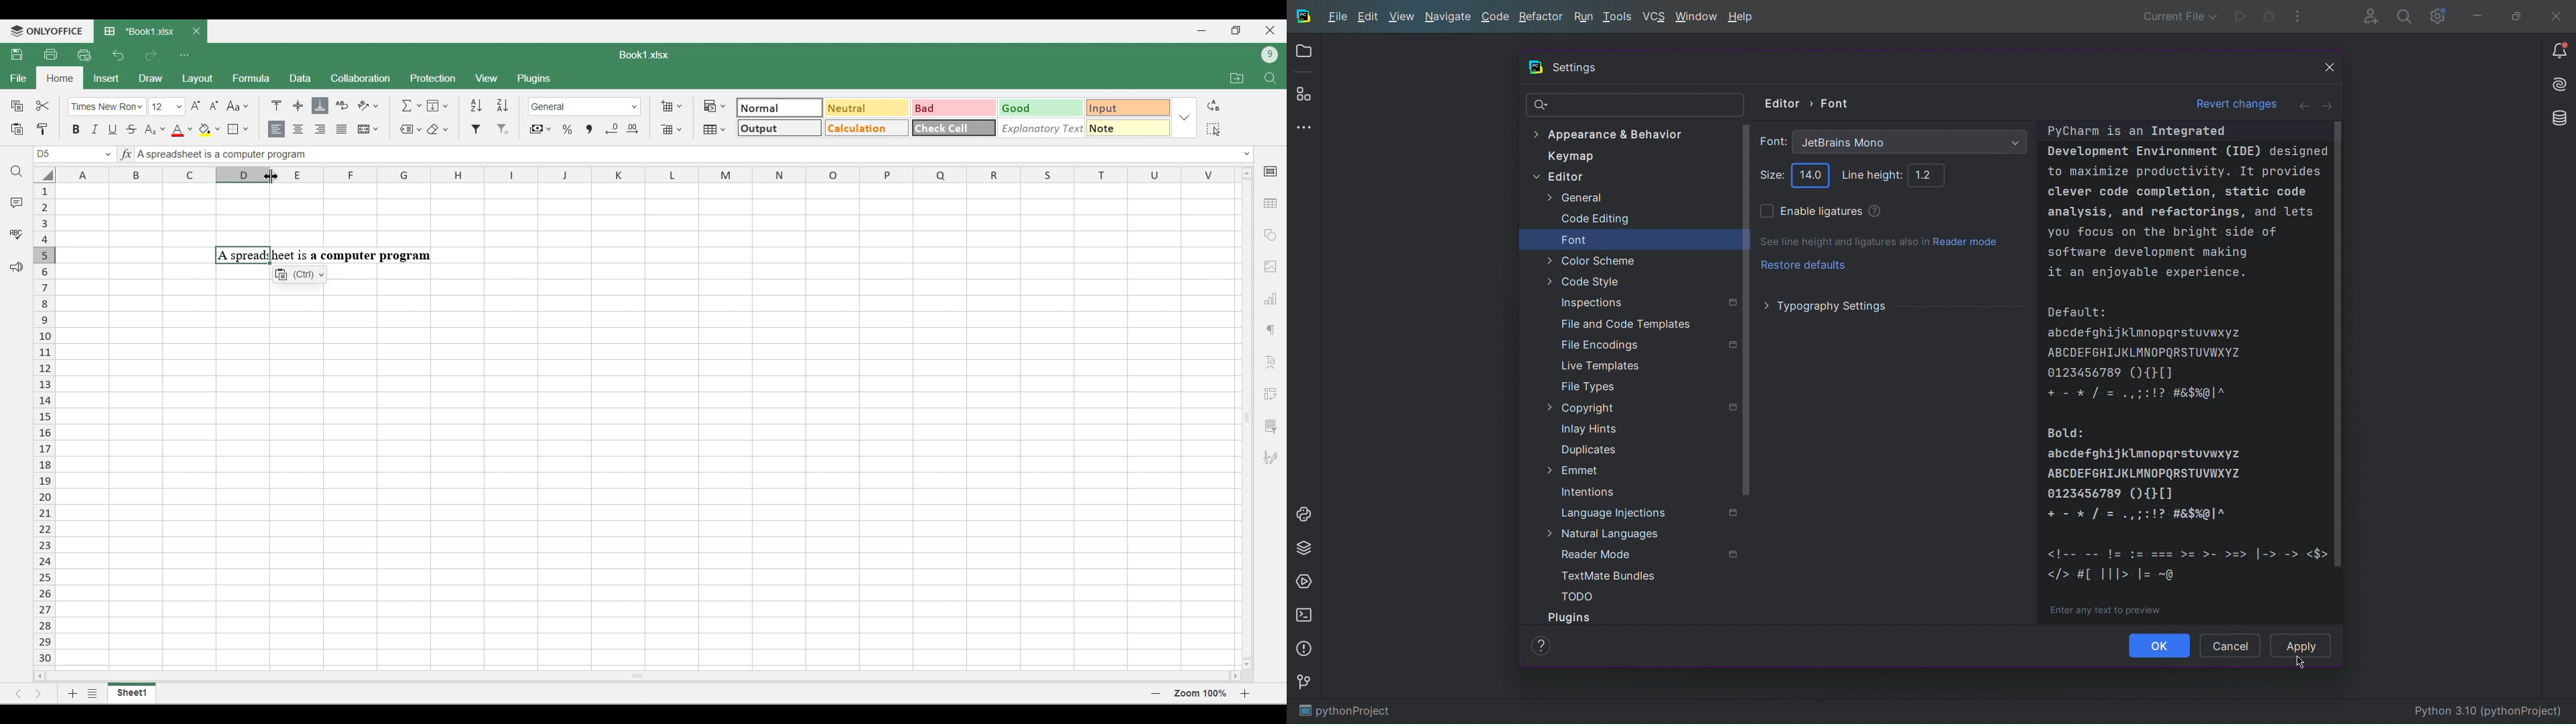 This screenshot has height=728, width=2576. I want to click on Code, so click(1496, 19).